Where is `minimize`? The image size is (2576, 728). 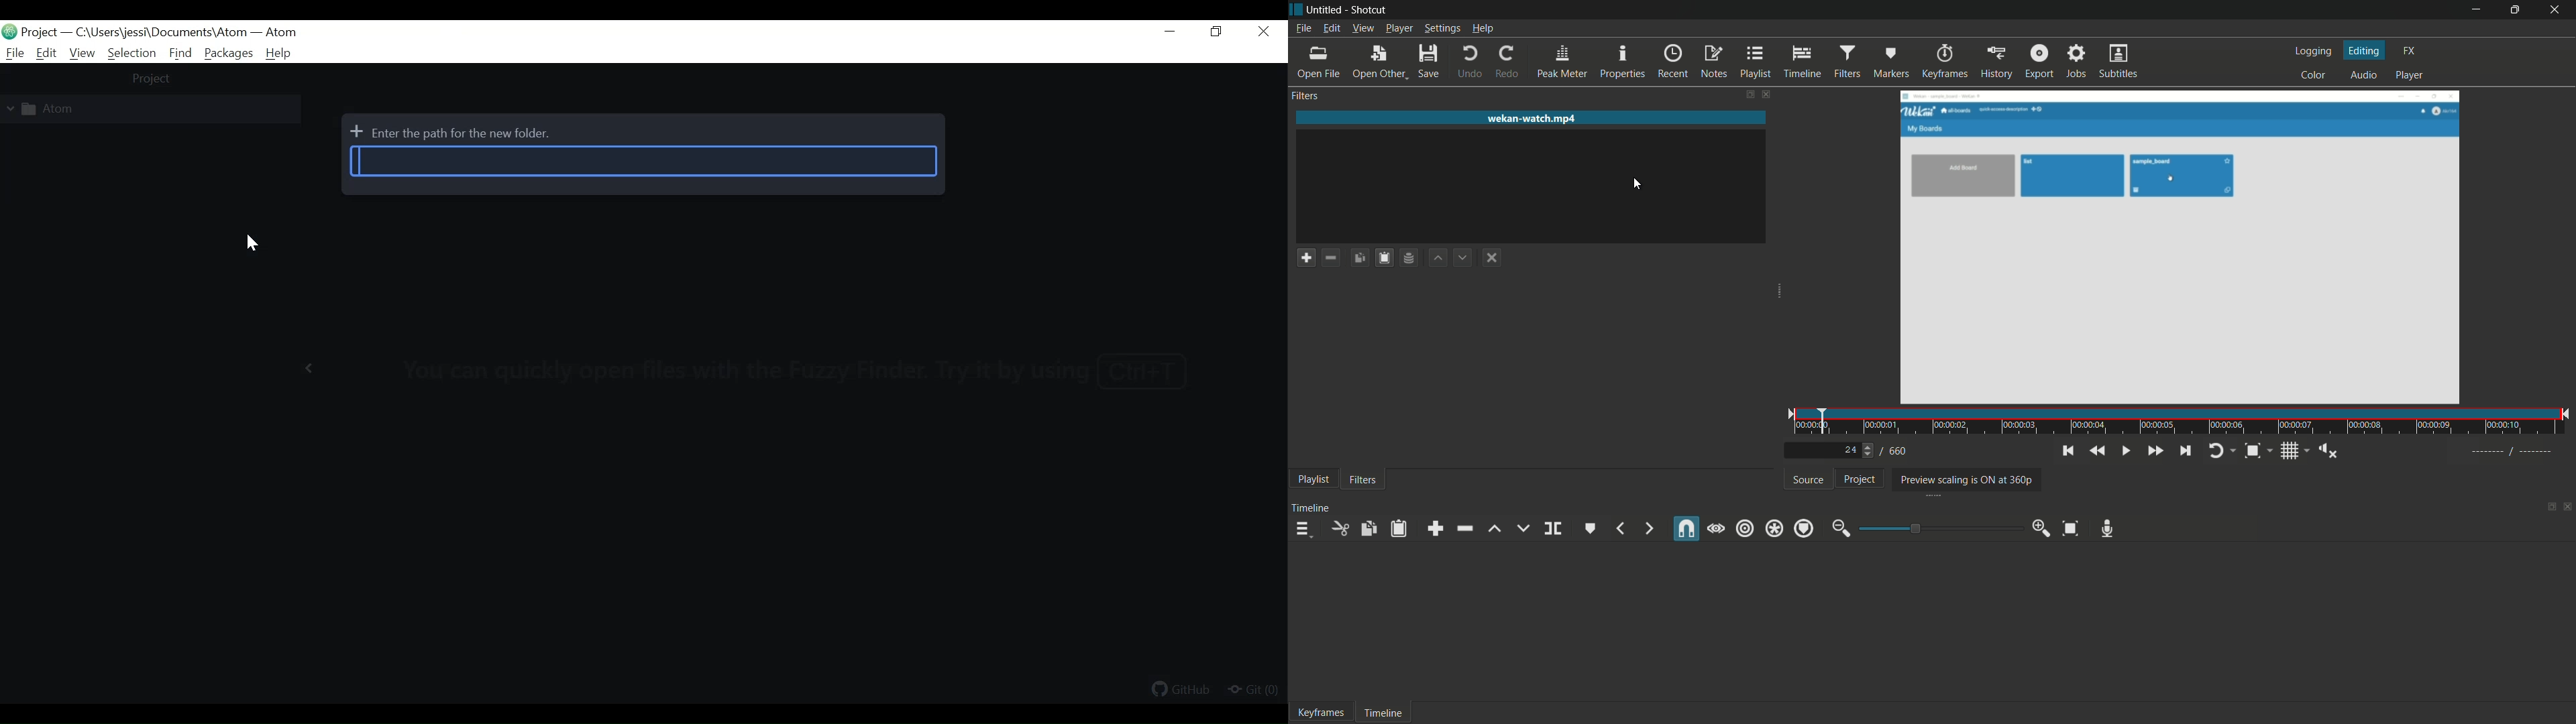
minimize is located at coordinates (2476, 9).